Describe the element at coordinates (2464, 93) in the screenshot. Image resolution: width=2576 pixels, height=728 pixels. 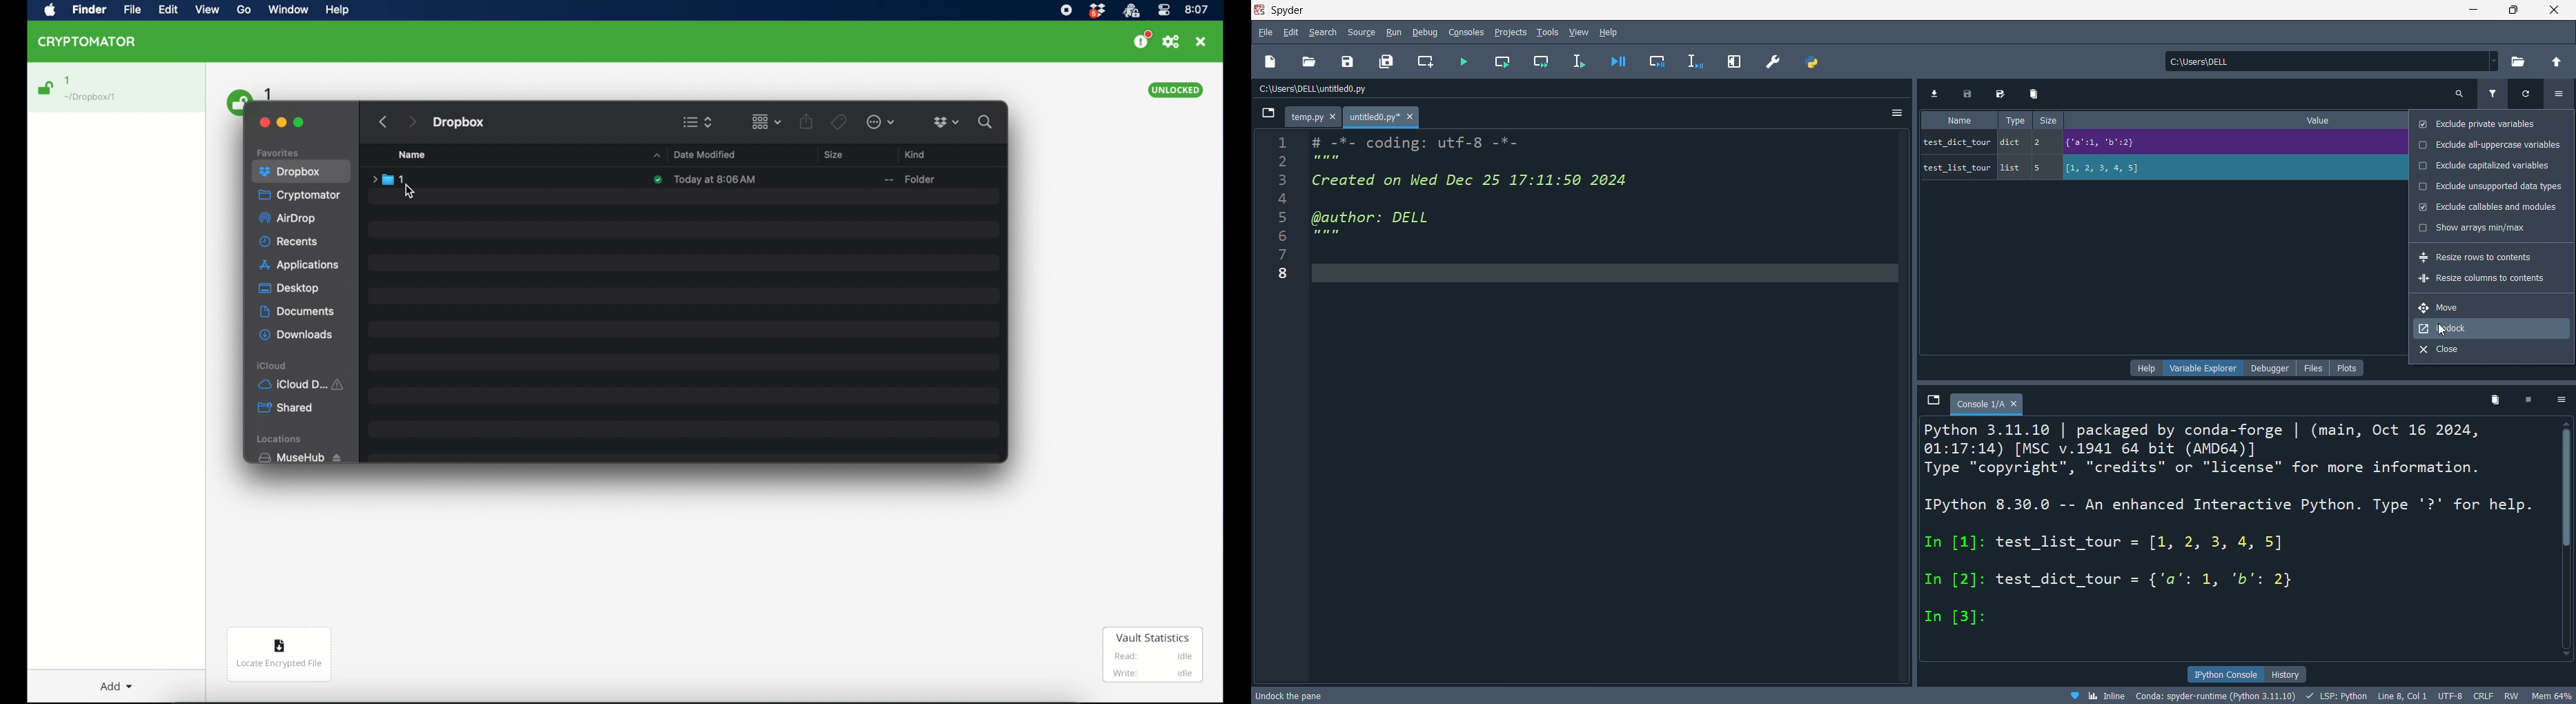
I see `search` at that location.